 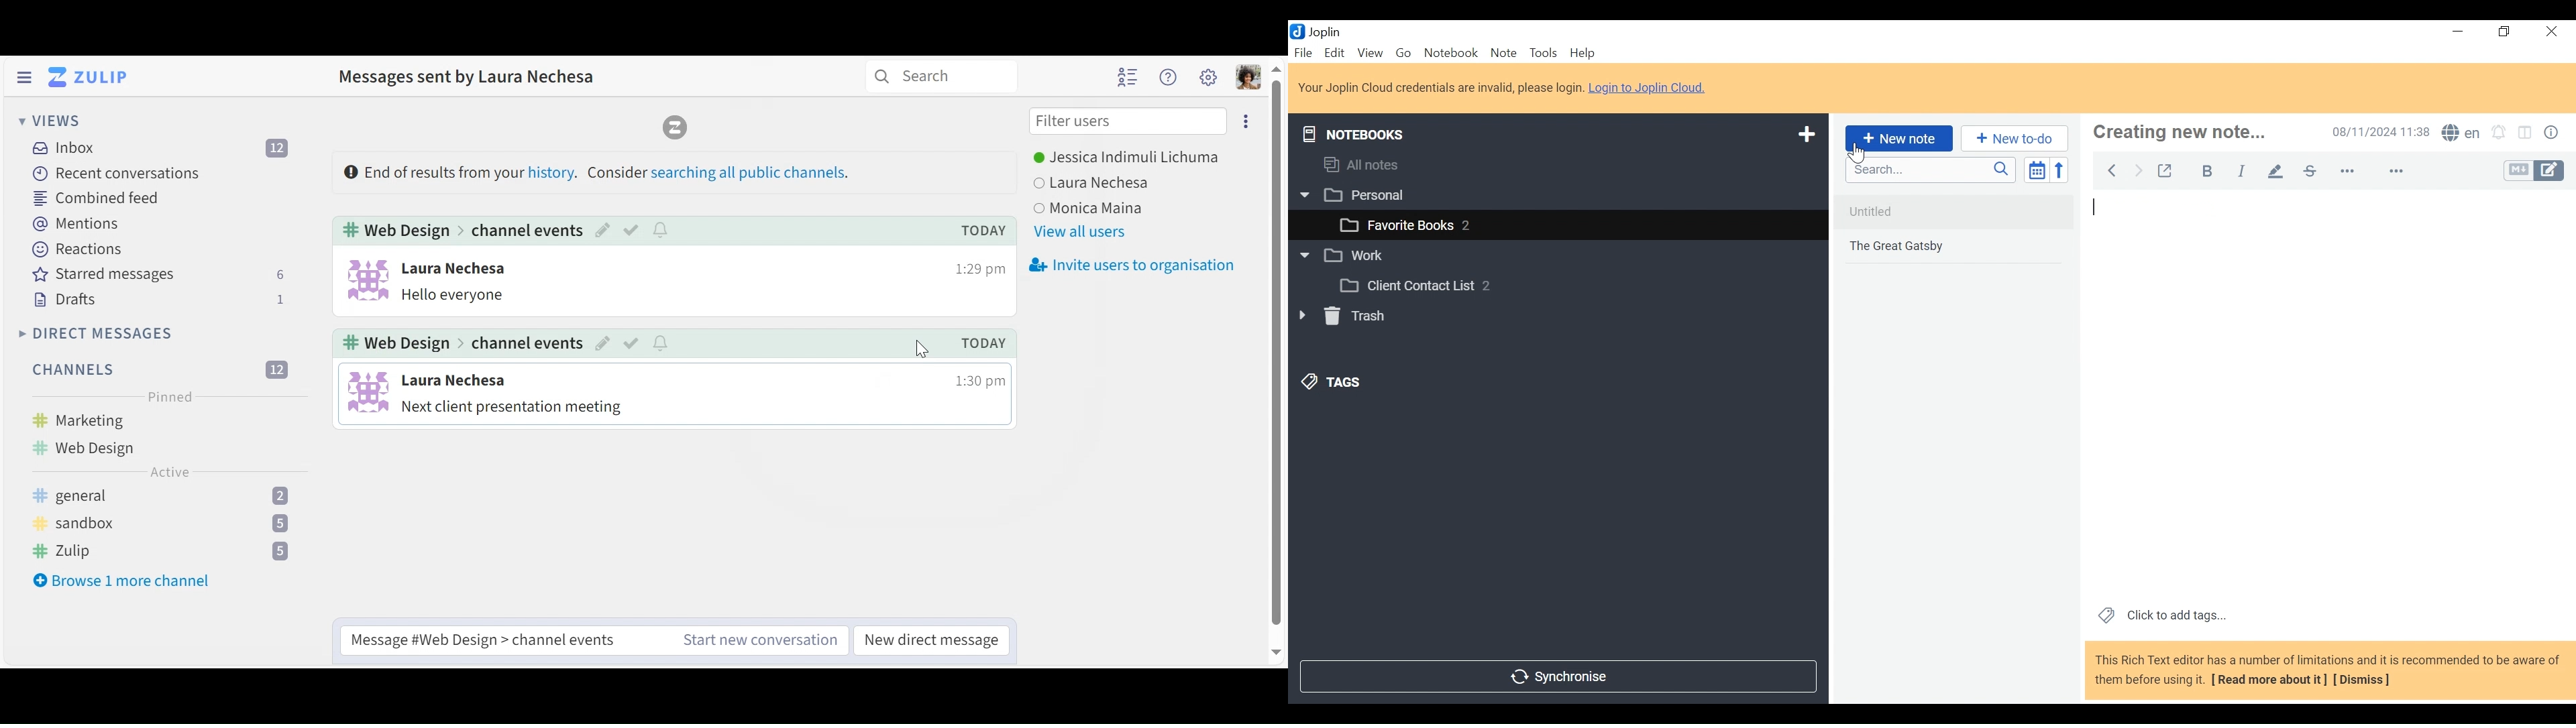 I want to click on Restore, so click(x=2506, y=31).